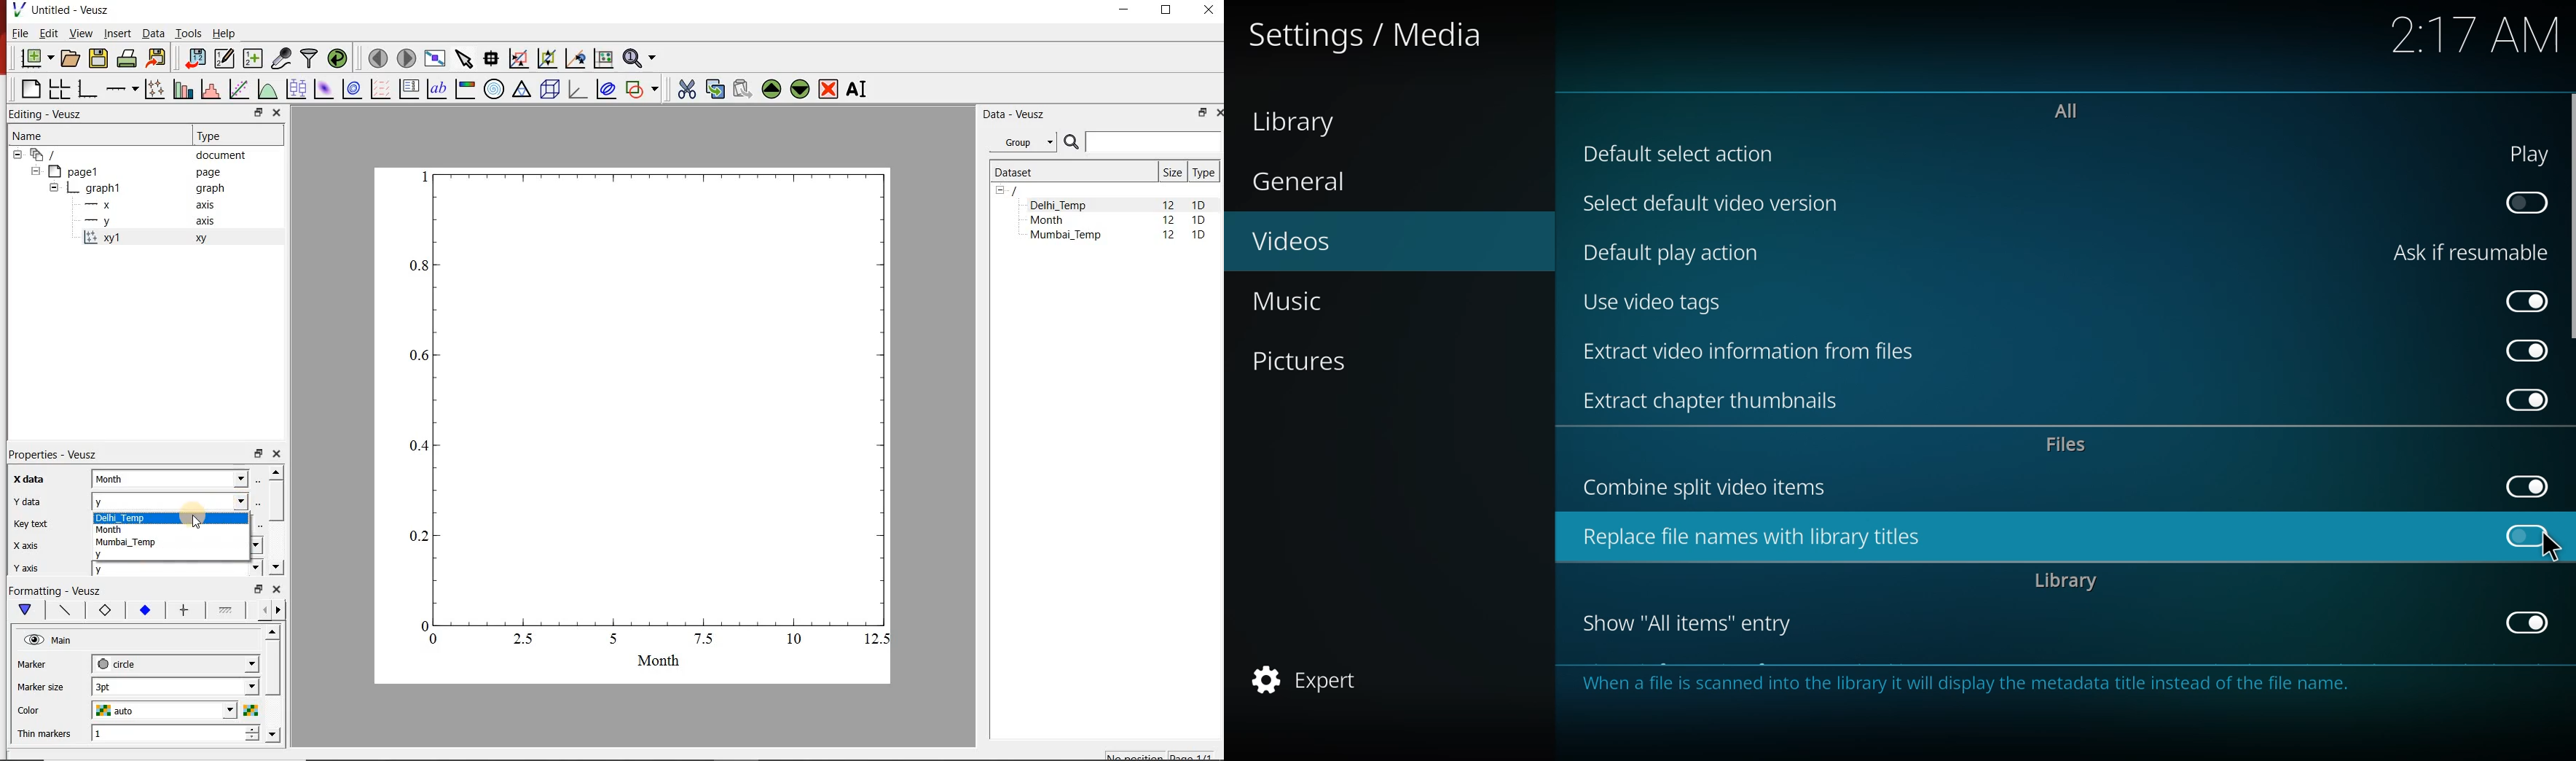 The width and height of the screenshot is (2576, 784). I want to click on cursor, so click(2551, 548).